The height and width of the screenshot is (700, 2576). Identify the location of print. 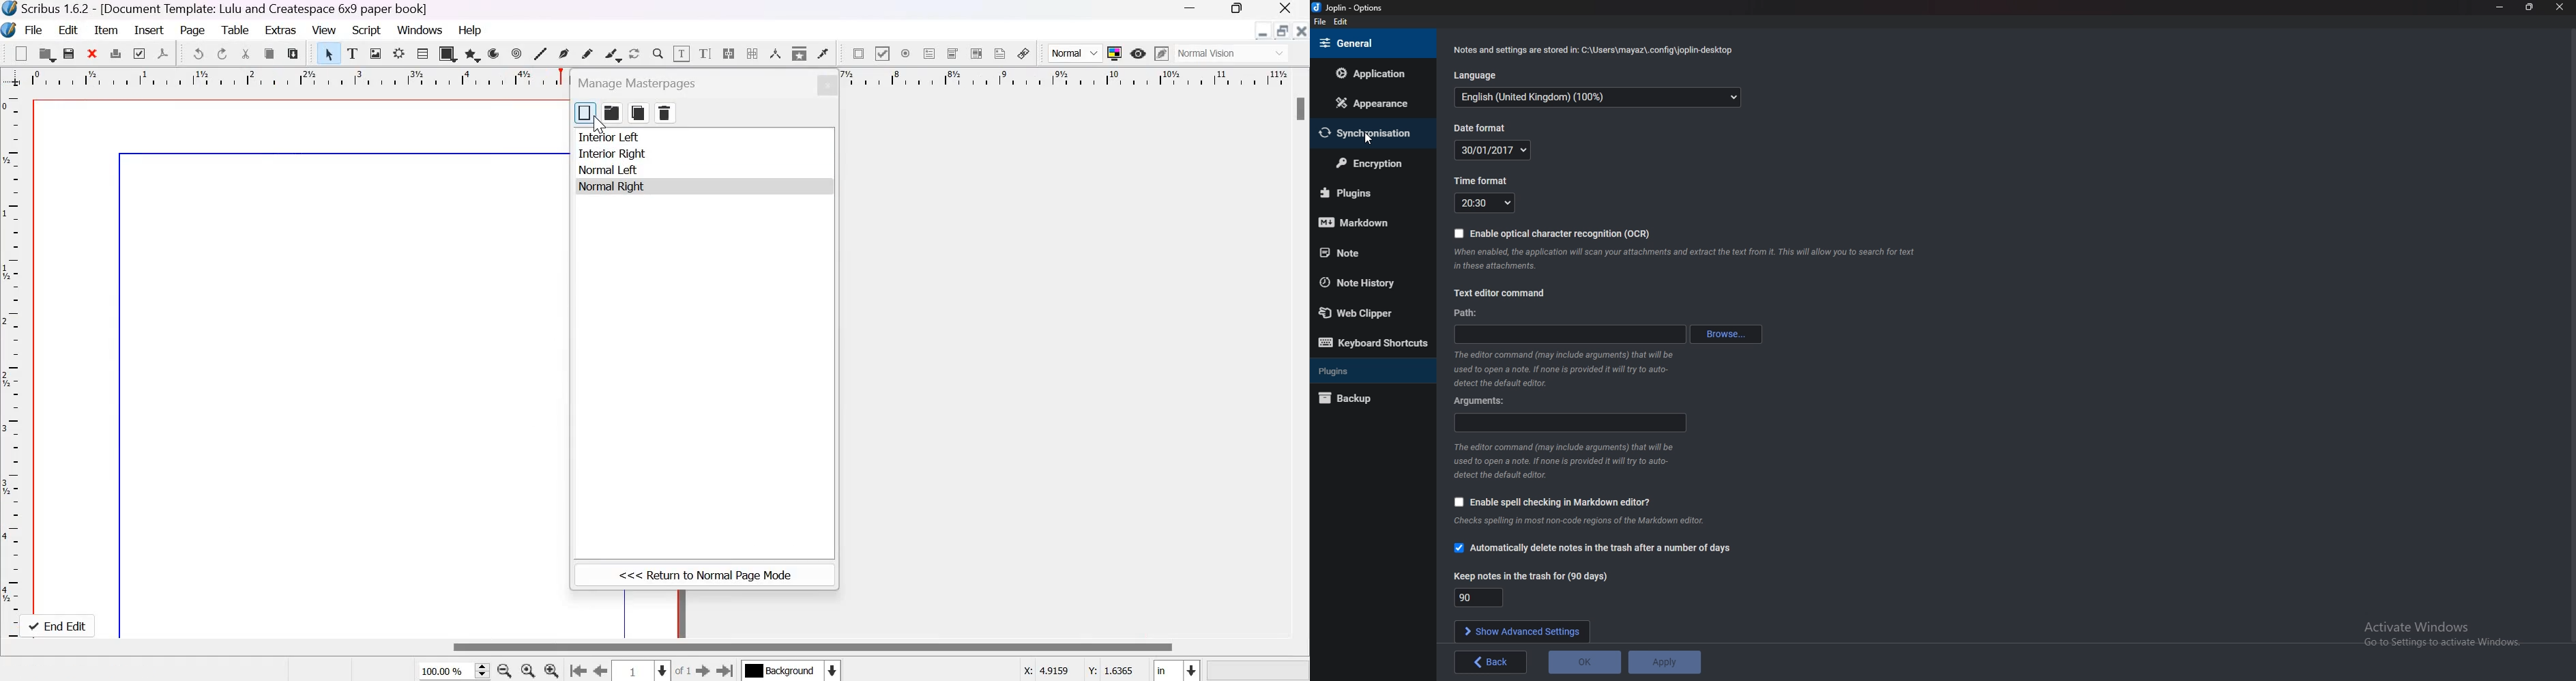
(115, 53).